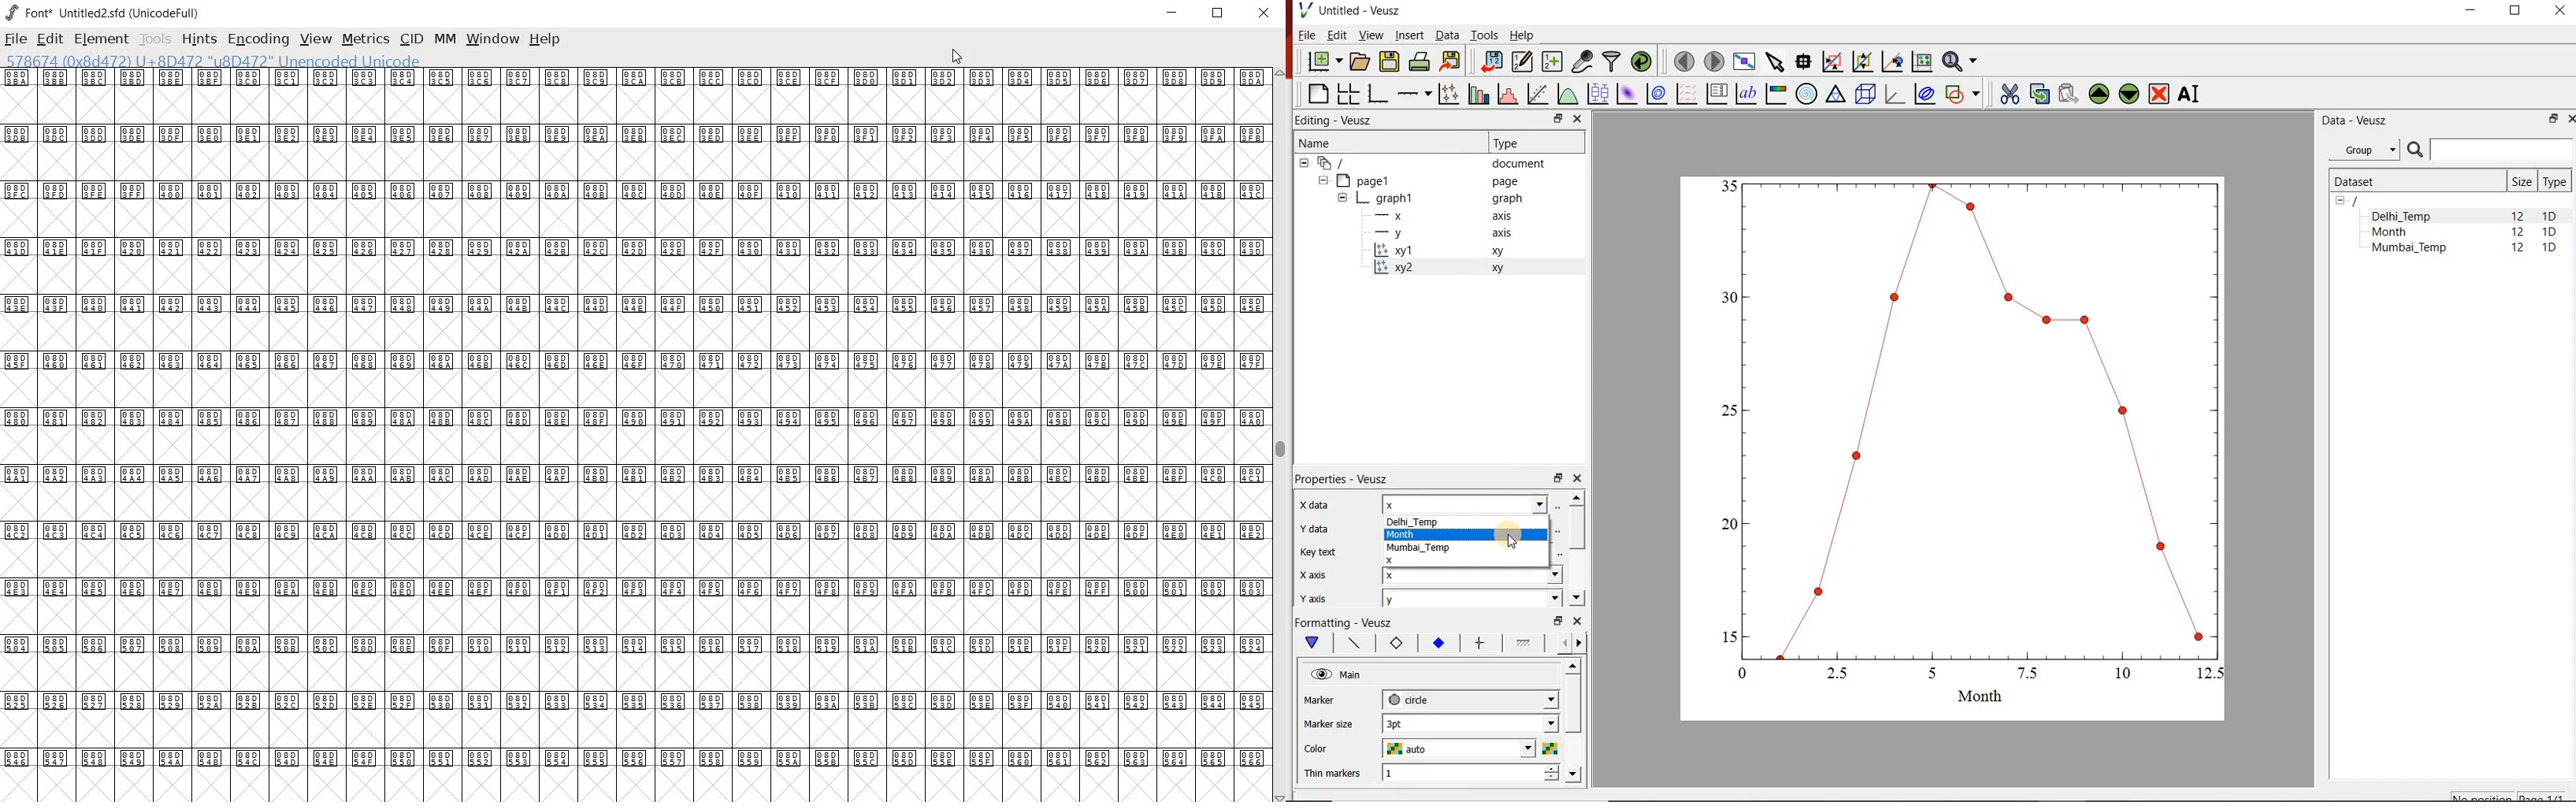  Describe the element at coordinates (1219, 16) in the screenshot. I see `restore` at that location.